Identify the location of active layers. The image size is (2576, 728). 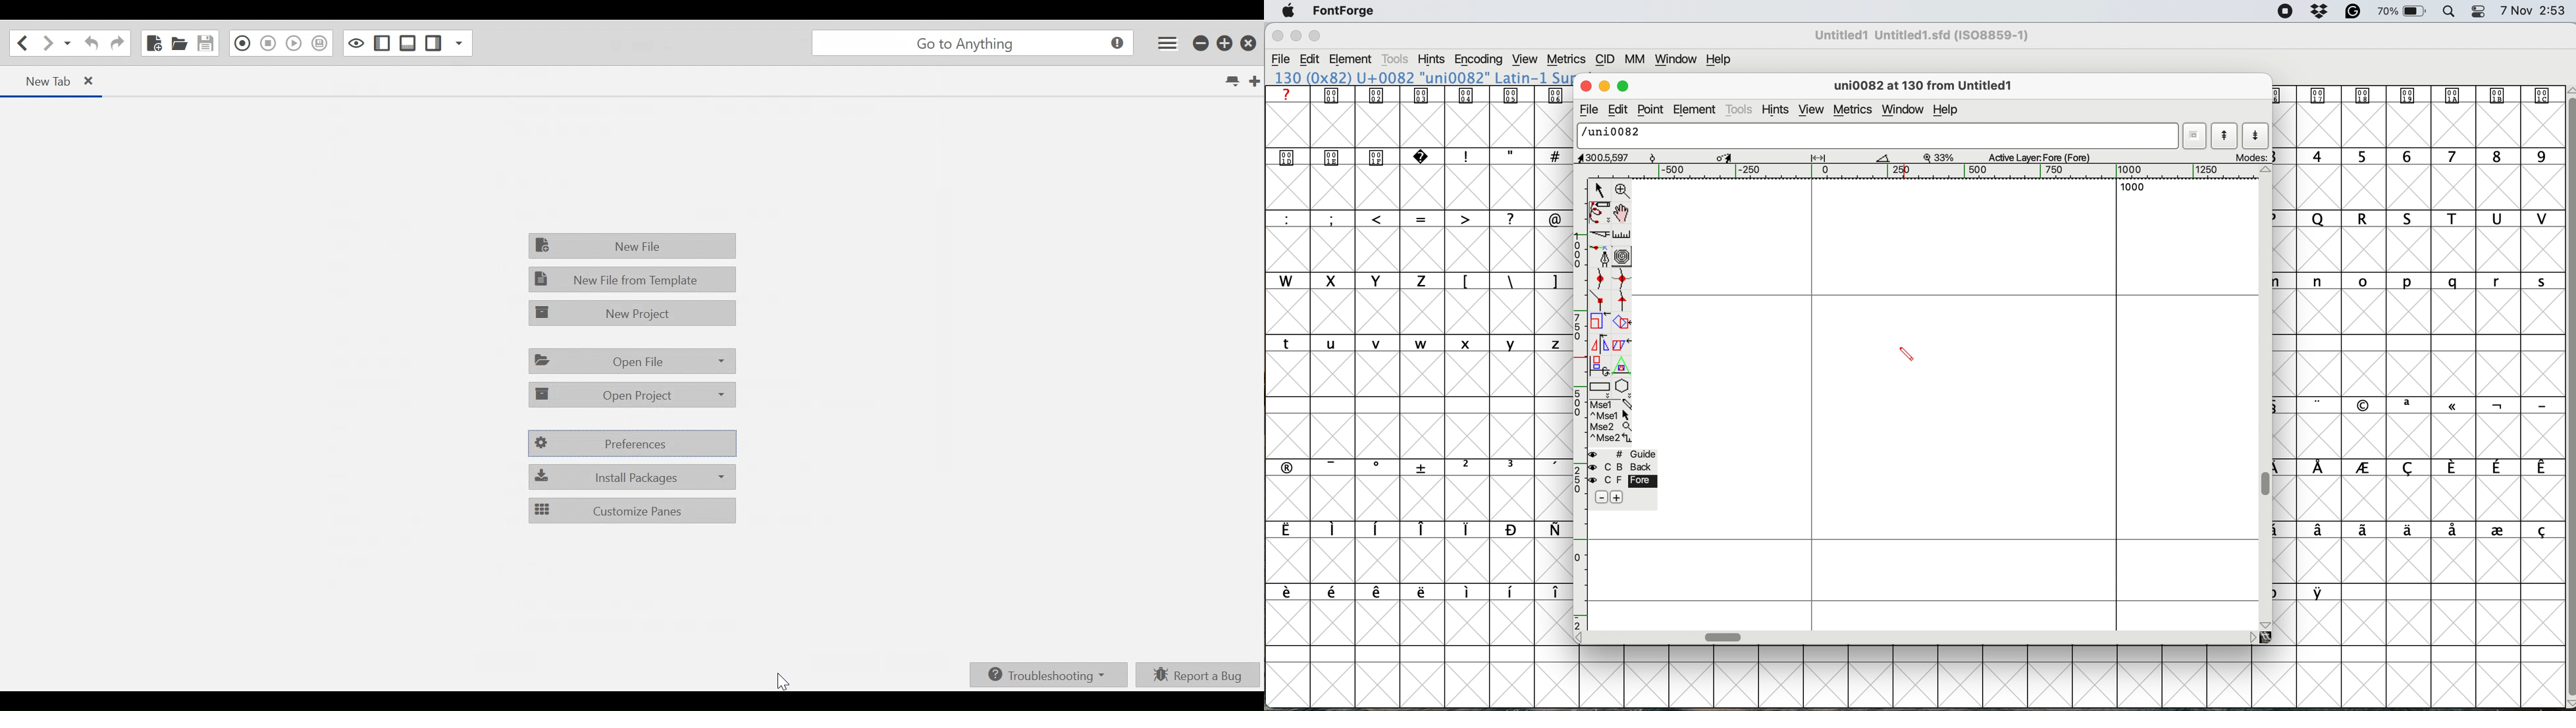
(2040, 159).